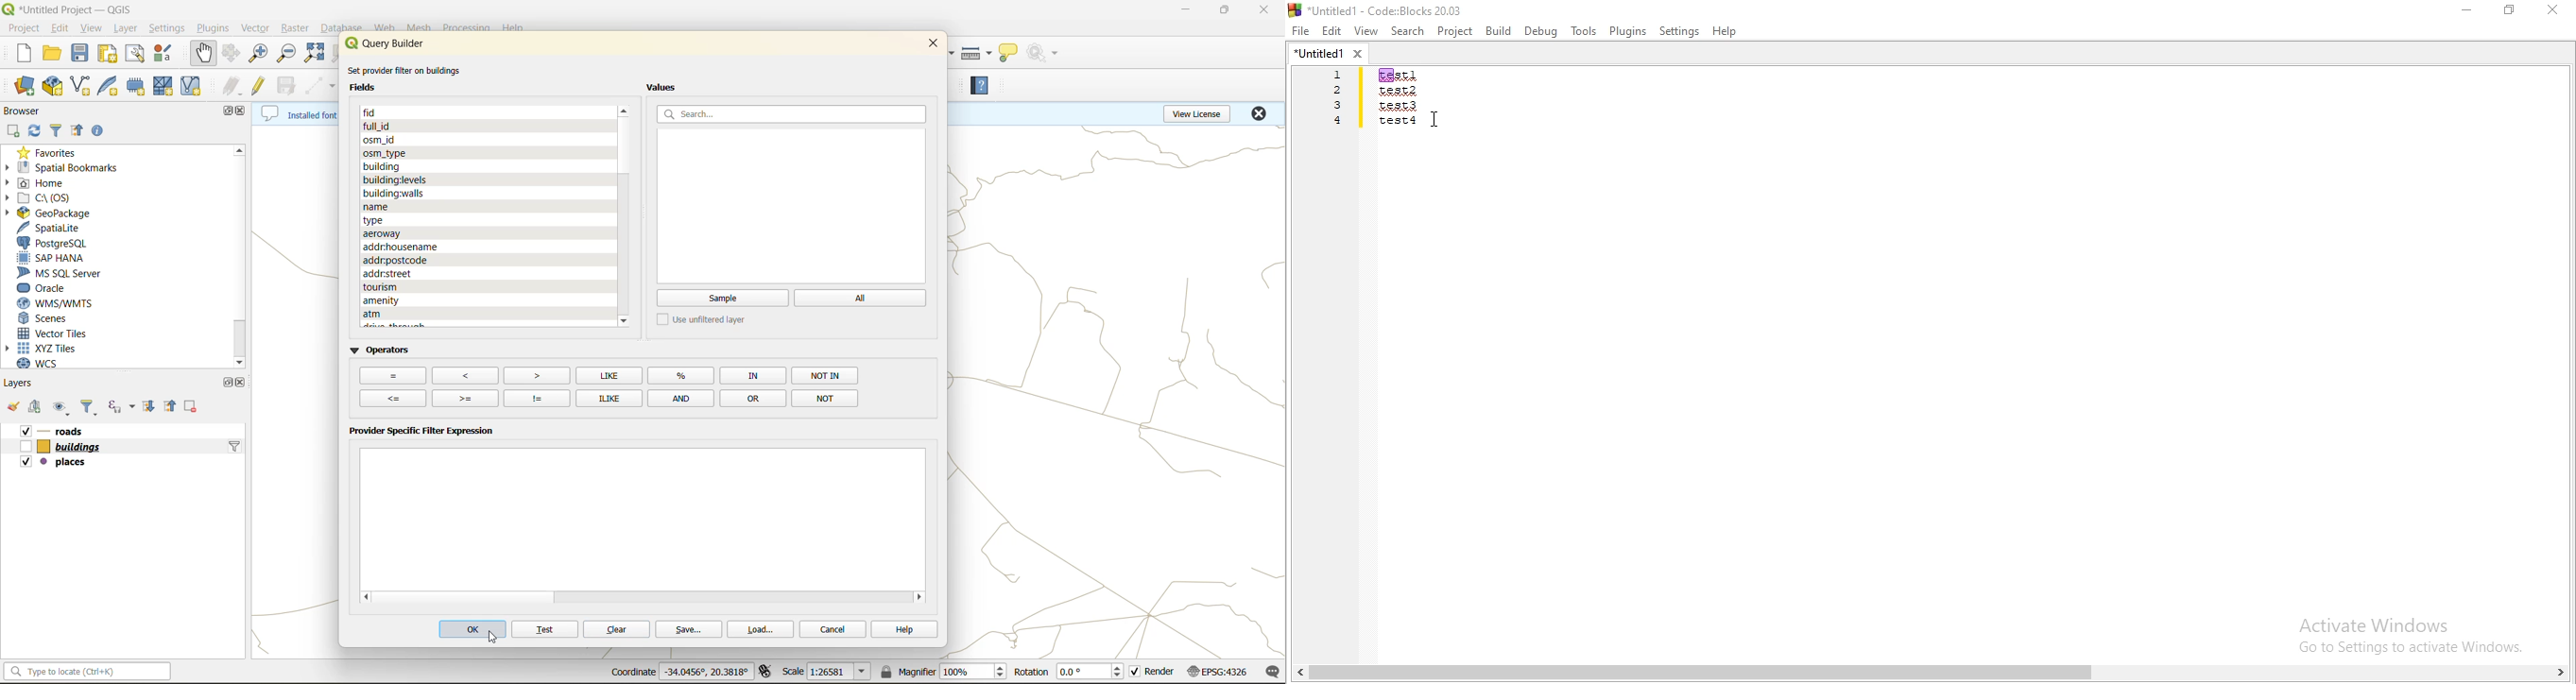 The image size is (2576, 700). What do you see at coordinates (1365, 28) in the screenshot?
I see `View ` at bounding box center [1365, 28].